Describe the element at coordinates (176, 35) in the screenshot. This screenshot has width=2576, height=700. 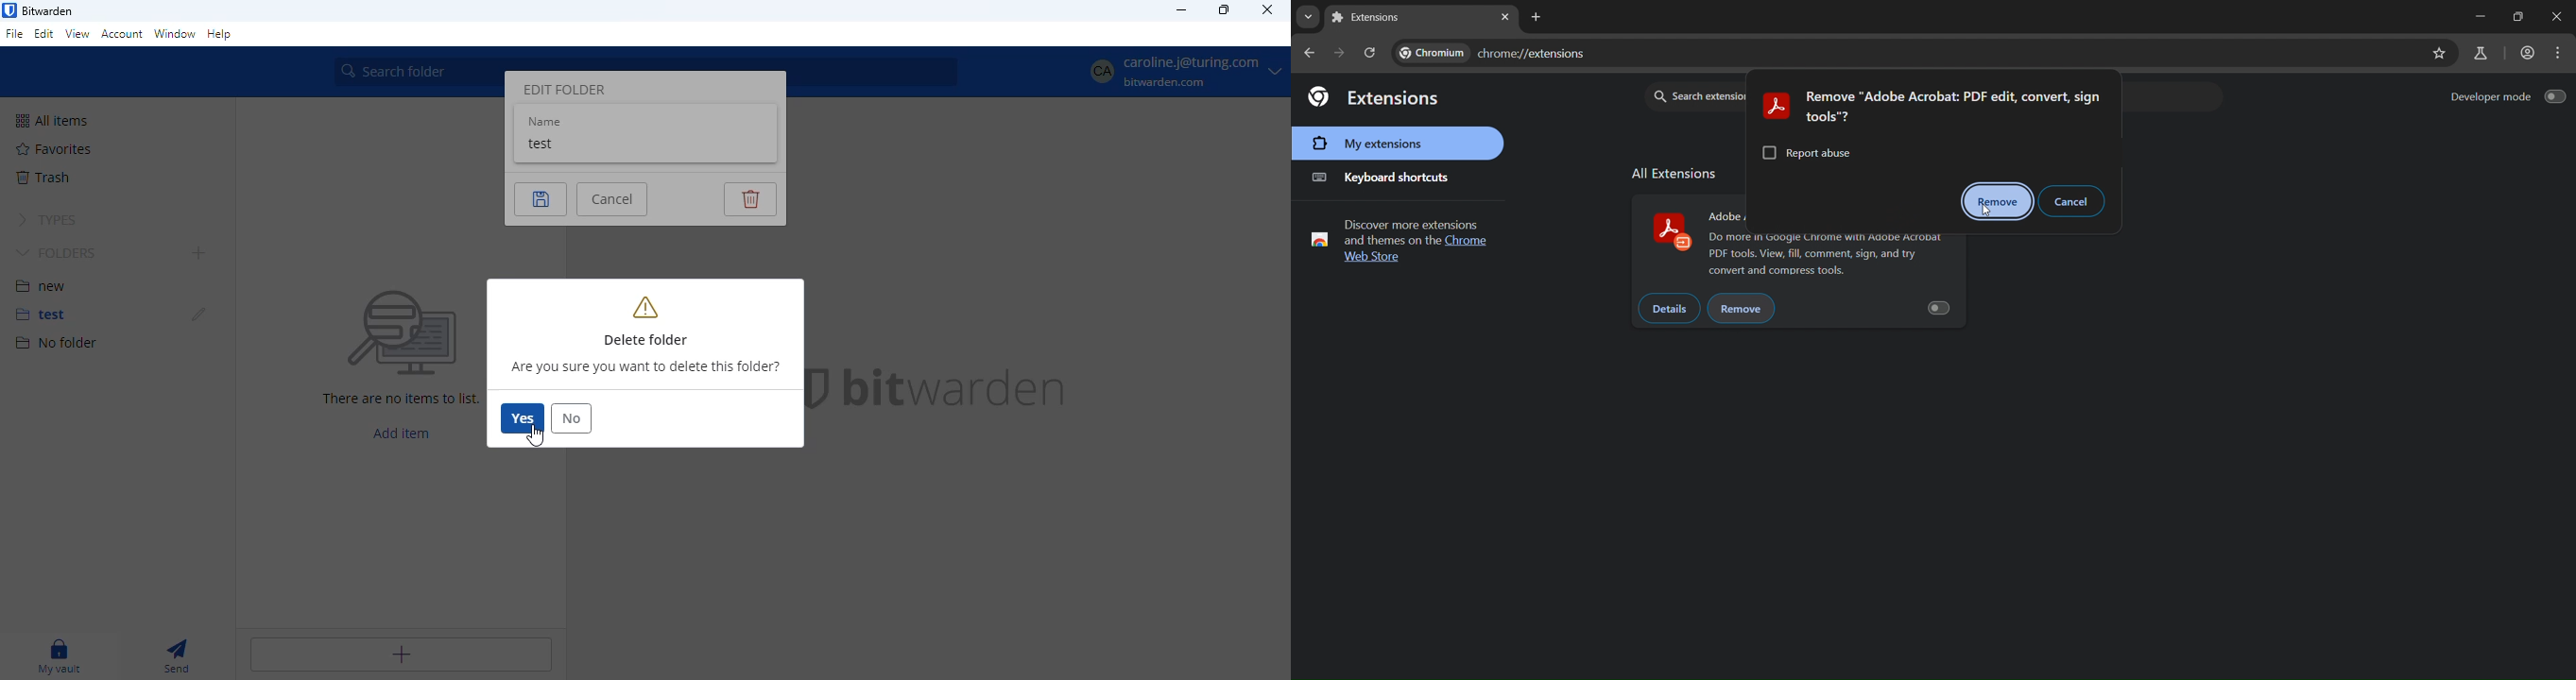
I see `window` at that location.